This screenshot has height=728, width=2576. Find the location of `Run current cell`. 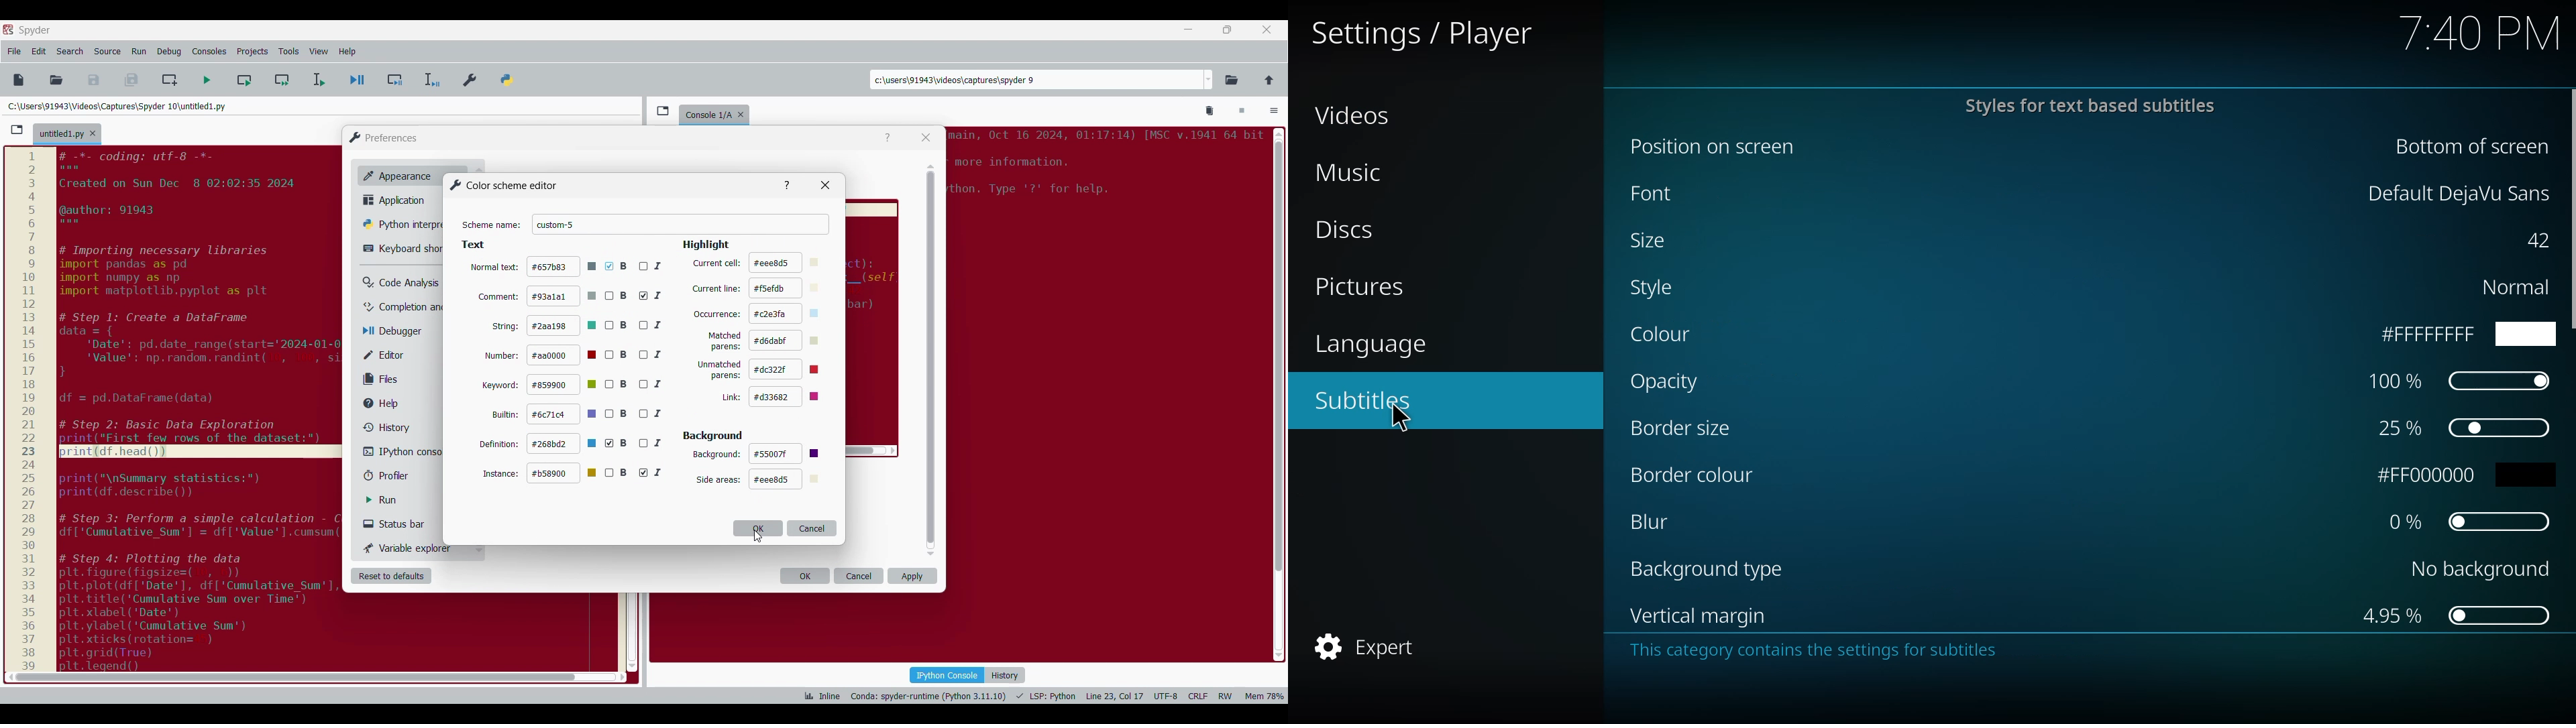

Run current cell is located at coordinates (244, 80).